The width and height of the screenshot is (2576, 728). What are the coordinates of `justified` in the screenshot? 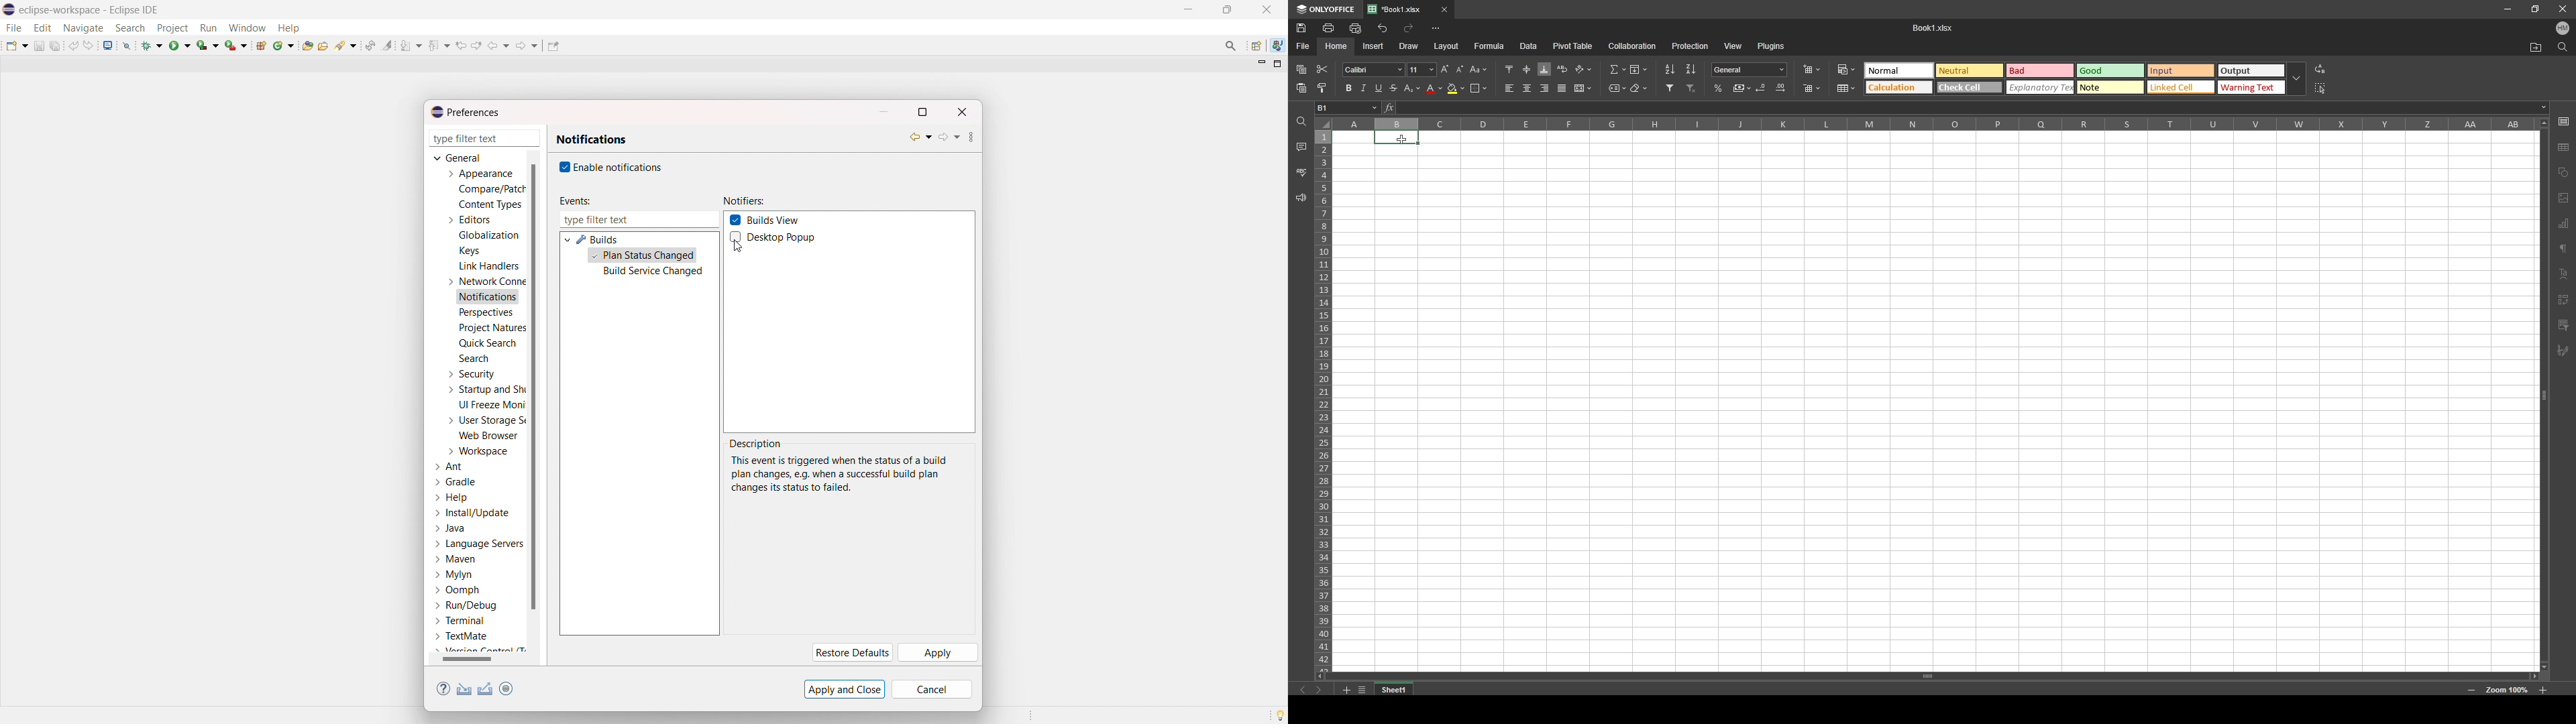 It's located at (1562, 89).